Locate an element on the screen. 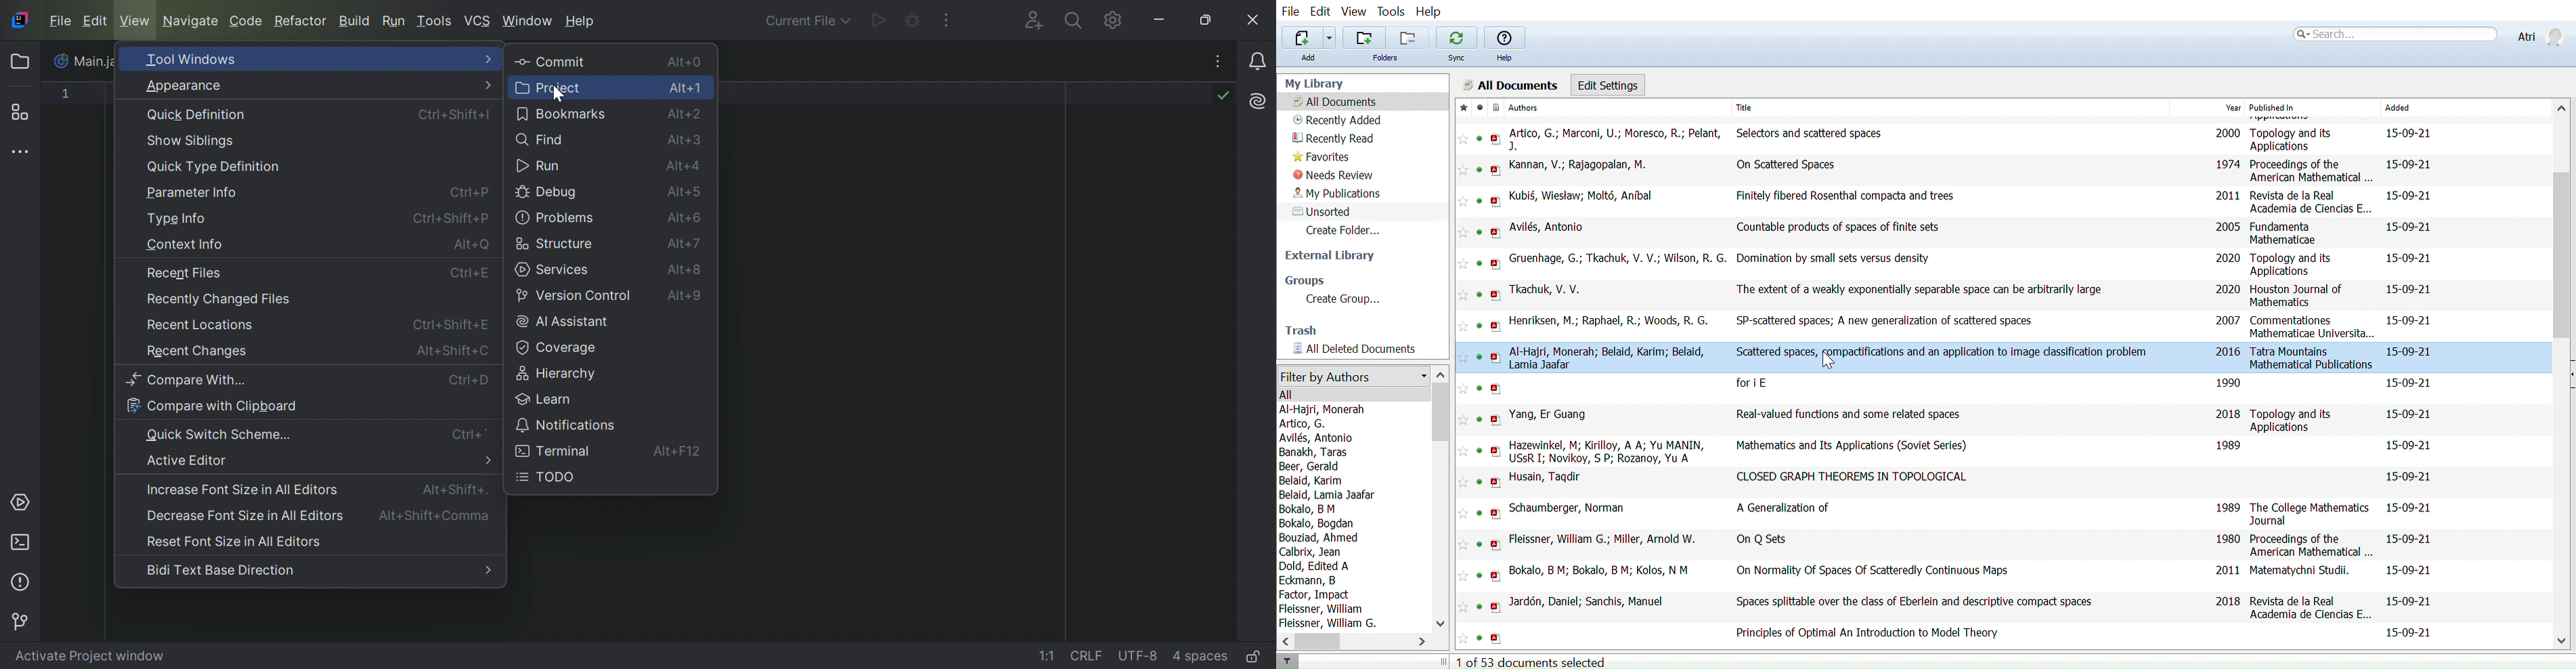 The height and width of the screenshot is (672, 2576). Kubis, Wiestaw; Molt6, Anibal is located at coordinates (1584, 196).